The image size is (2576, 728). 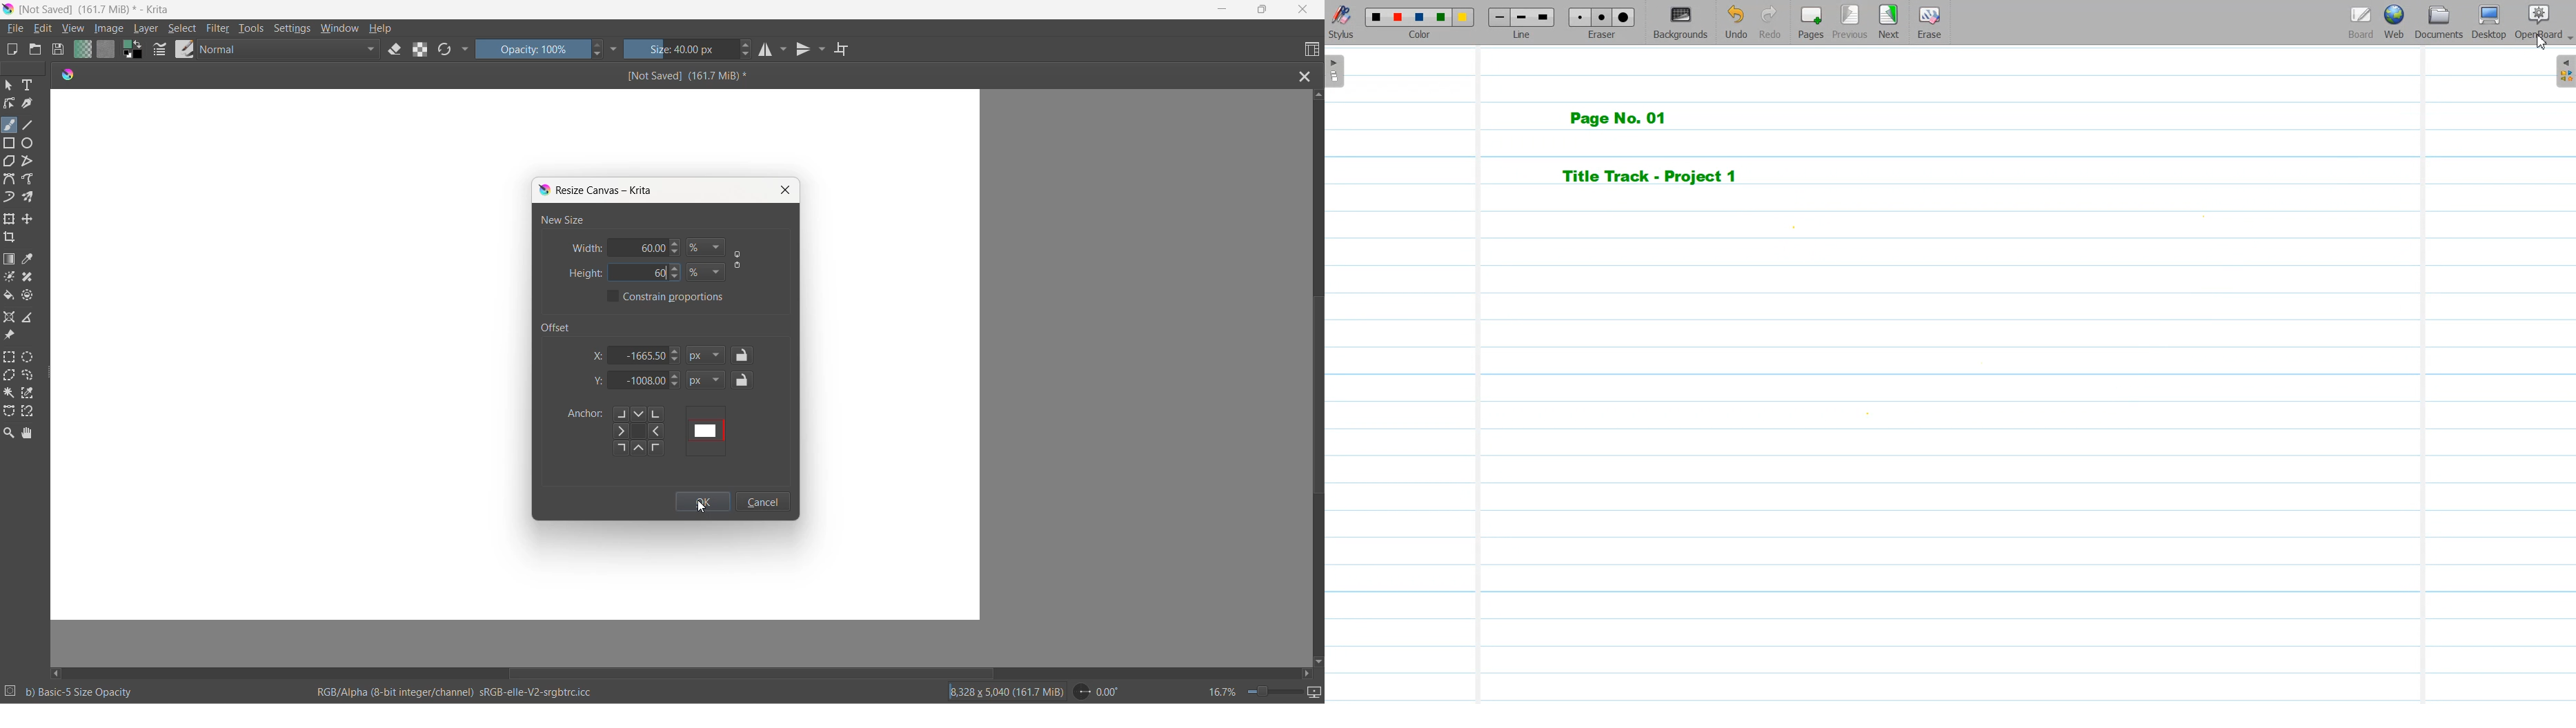 What do you see at coordinates (628, 247) in the screenshot?
I see `width value box` at bounding box center [628, 247].